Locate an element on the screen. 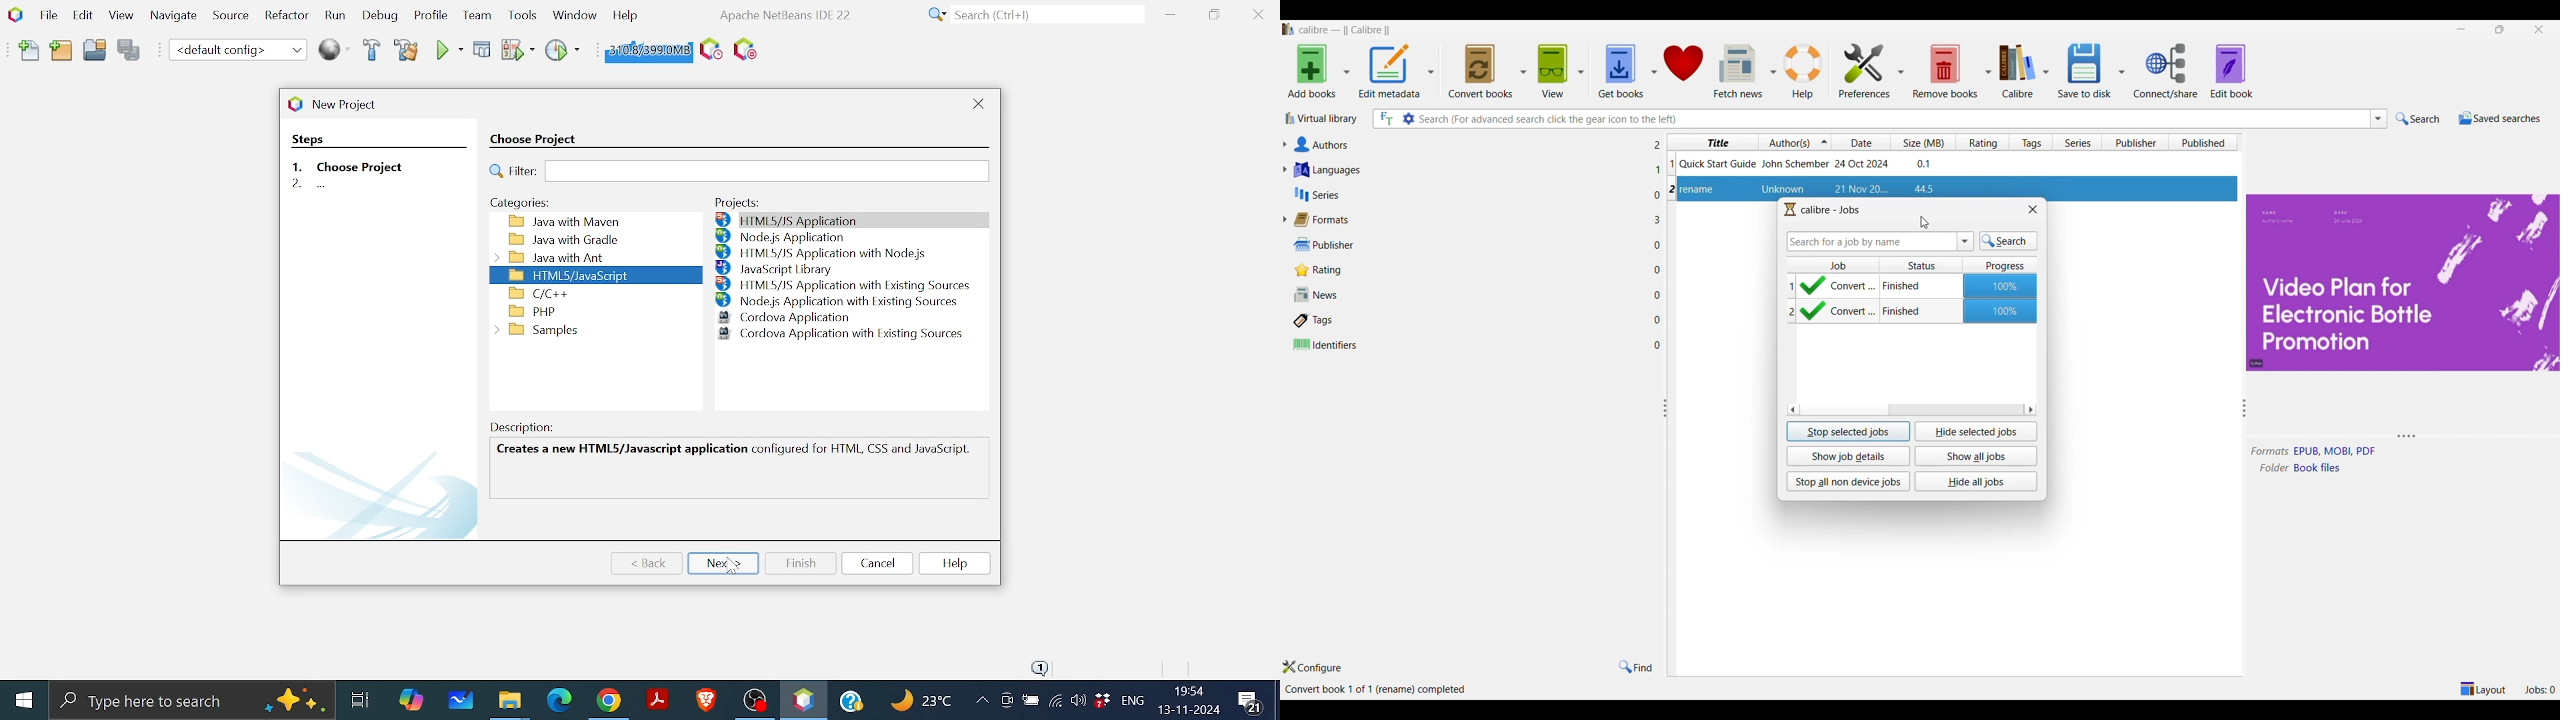 The height and width of the screenshot is (728, 2576).  is located at coordinates (1429, 71).